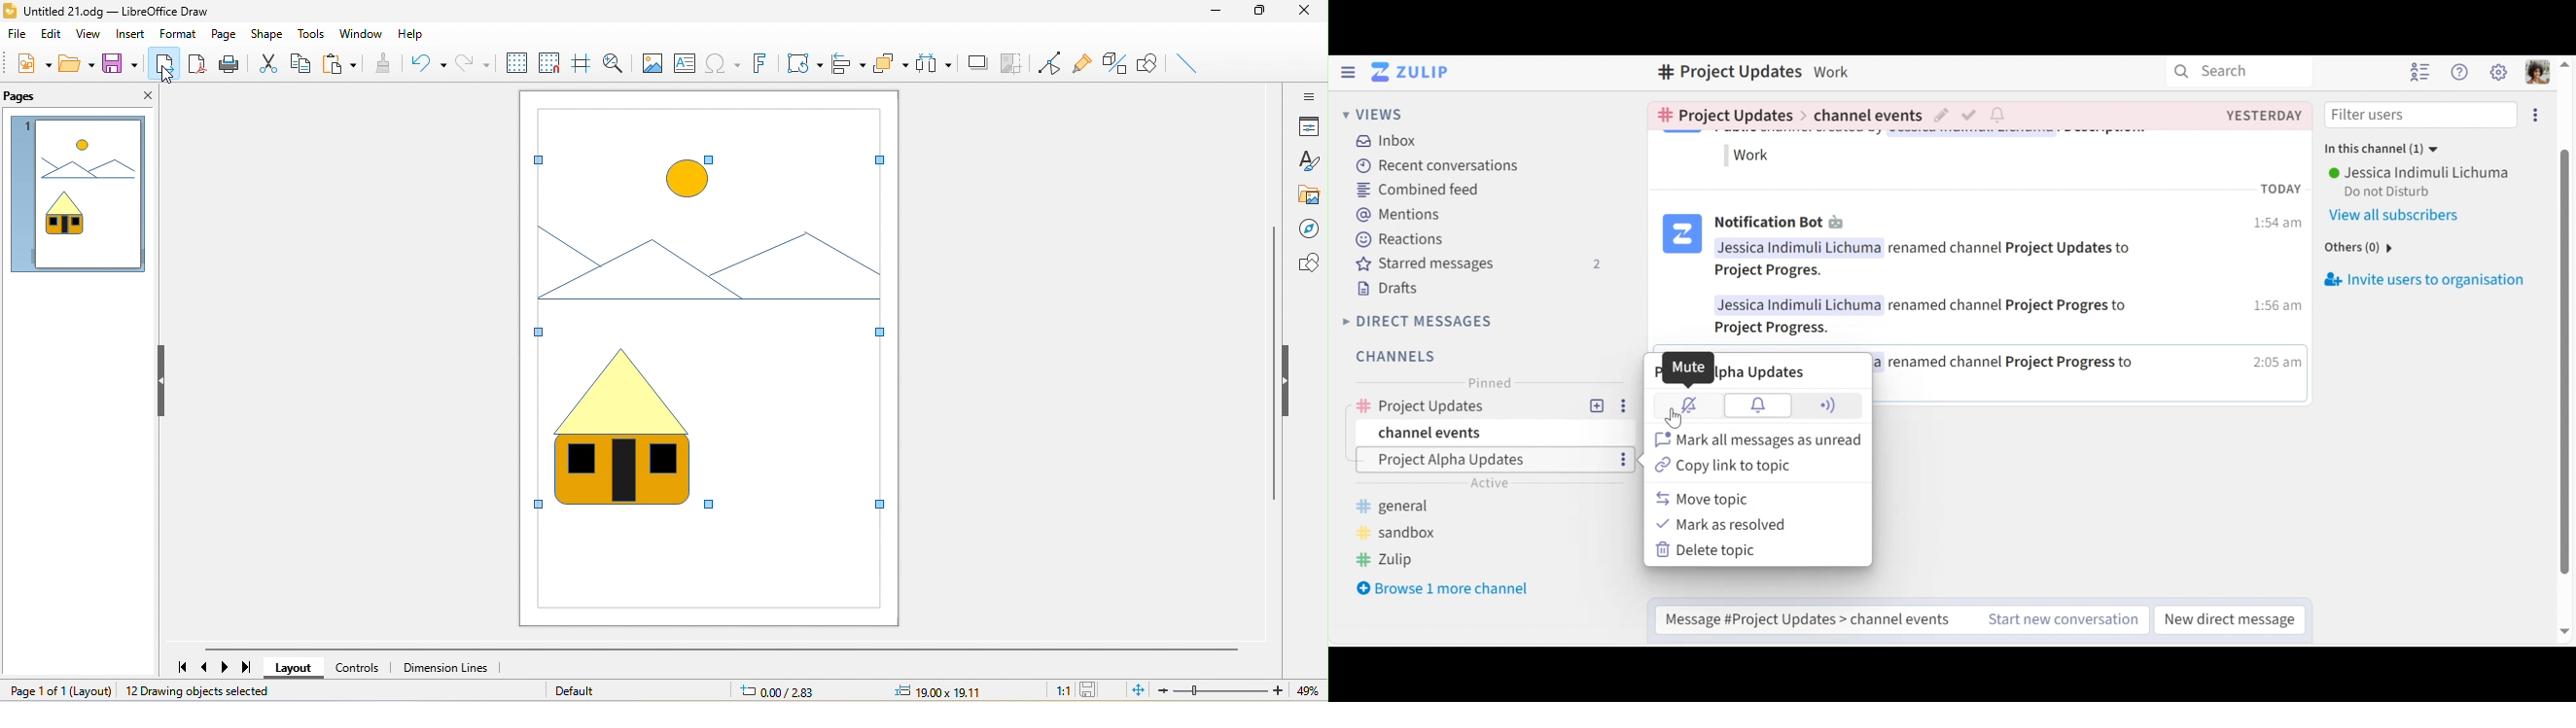  I want to click on open, so click(77, 64).